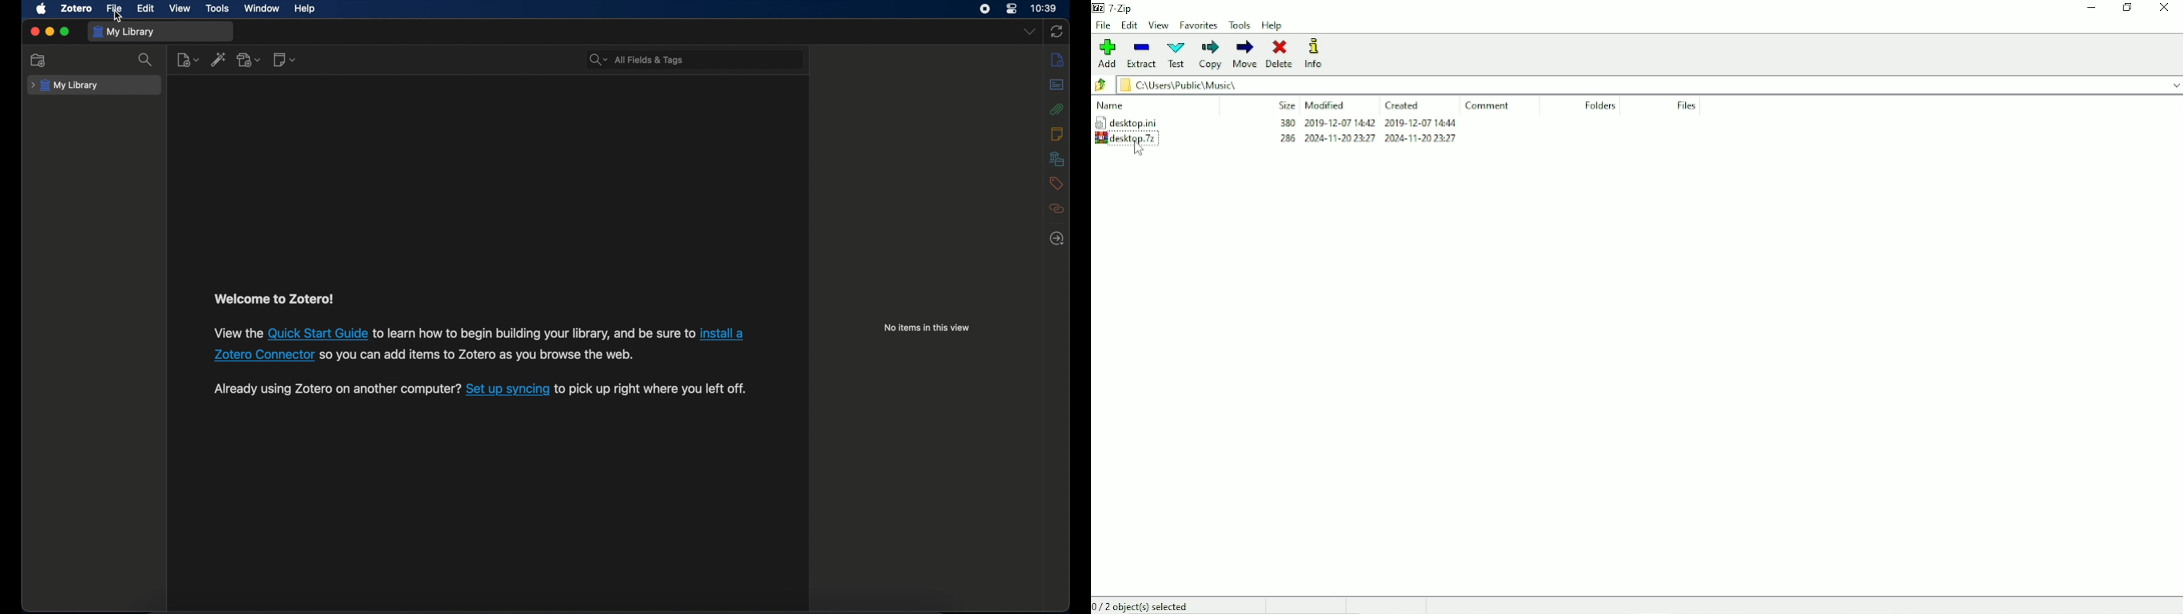 This screenshot has width=2184, height=616. What do you see at coordinates (1650, 85) in the screenshot?
I see `File location` at bounding box center [1650, 85].